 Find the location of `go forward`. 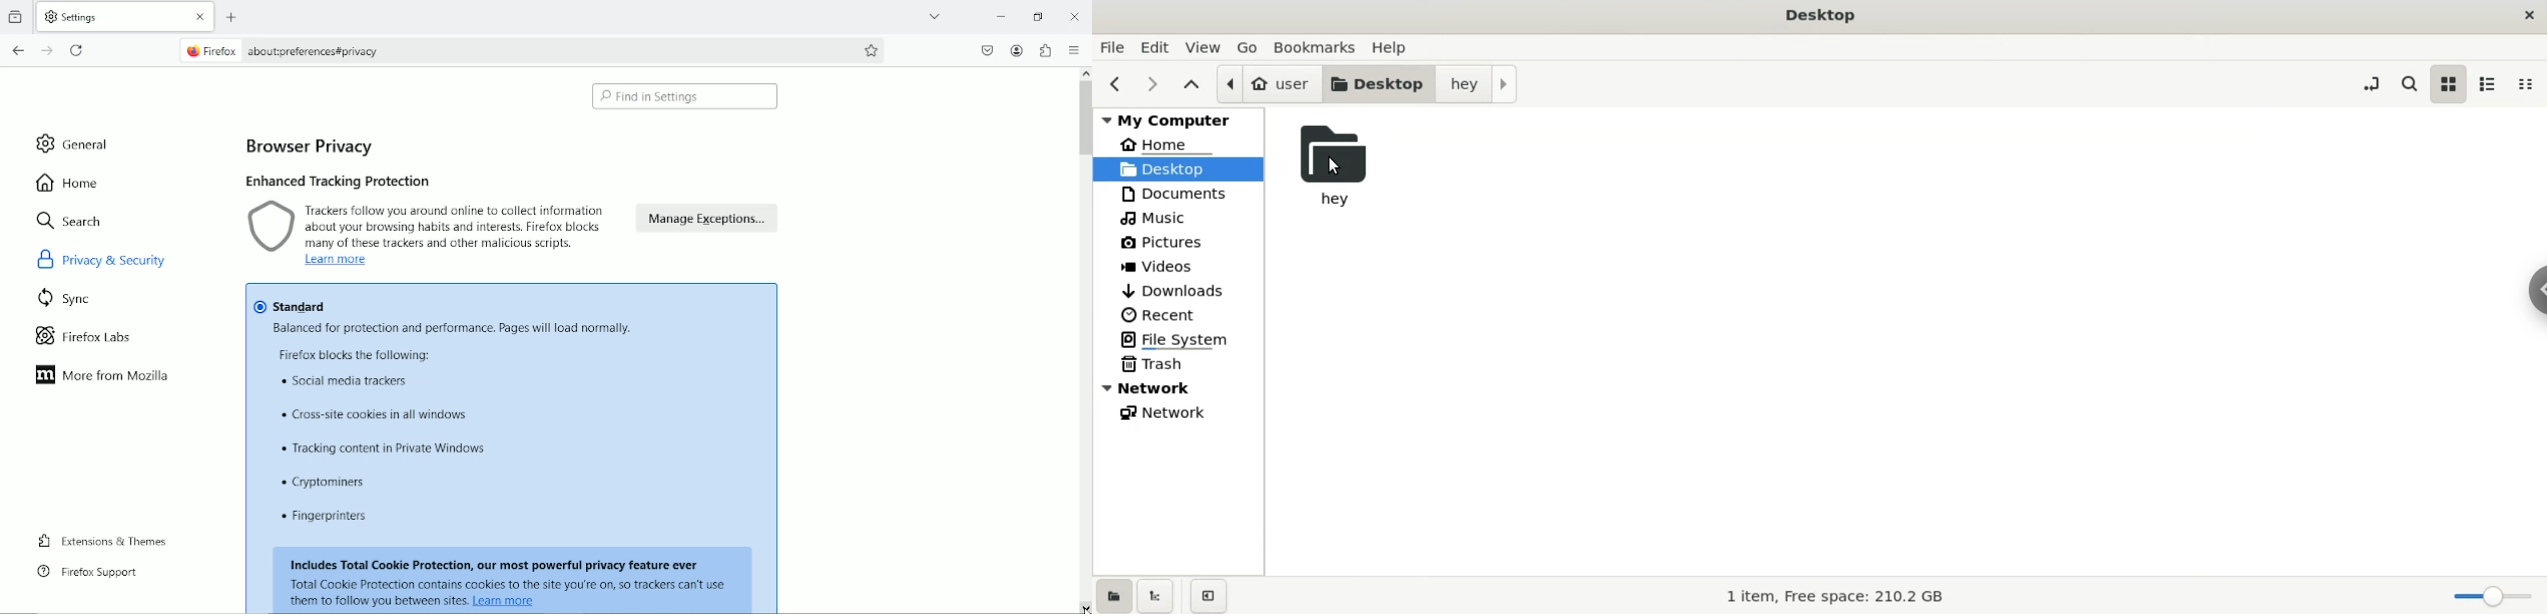

go forward is located at coordinates (47, 50).